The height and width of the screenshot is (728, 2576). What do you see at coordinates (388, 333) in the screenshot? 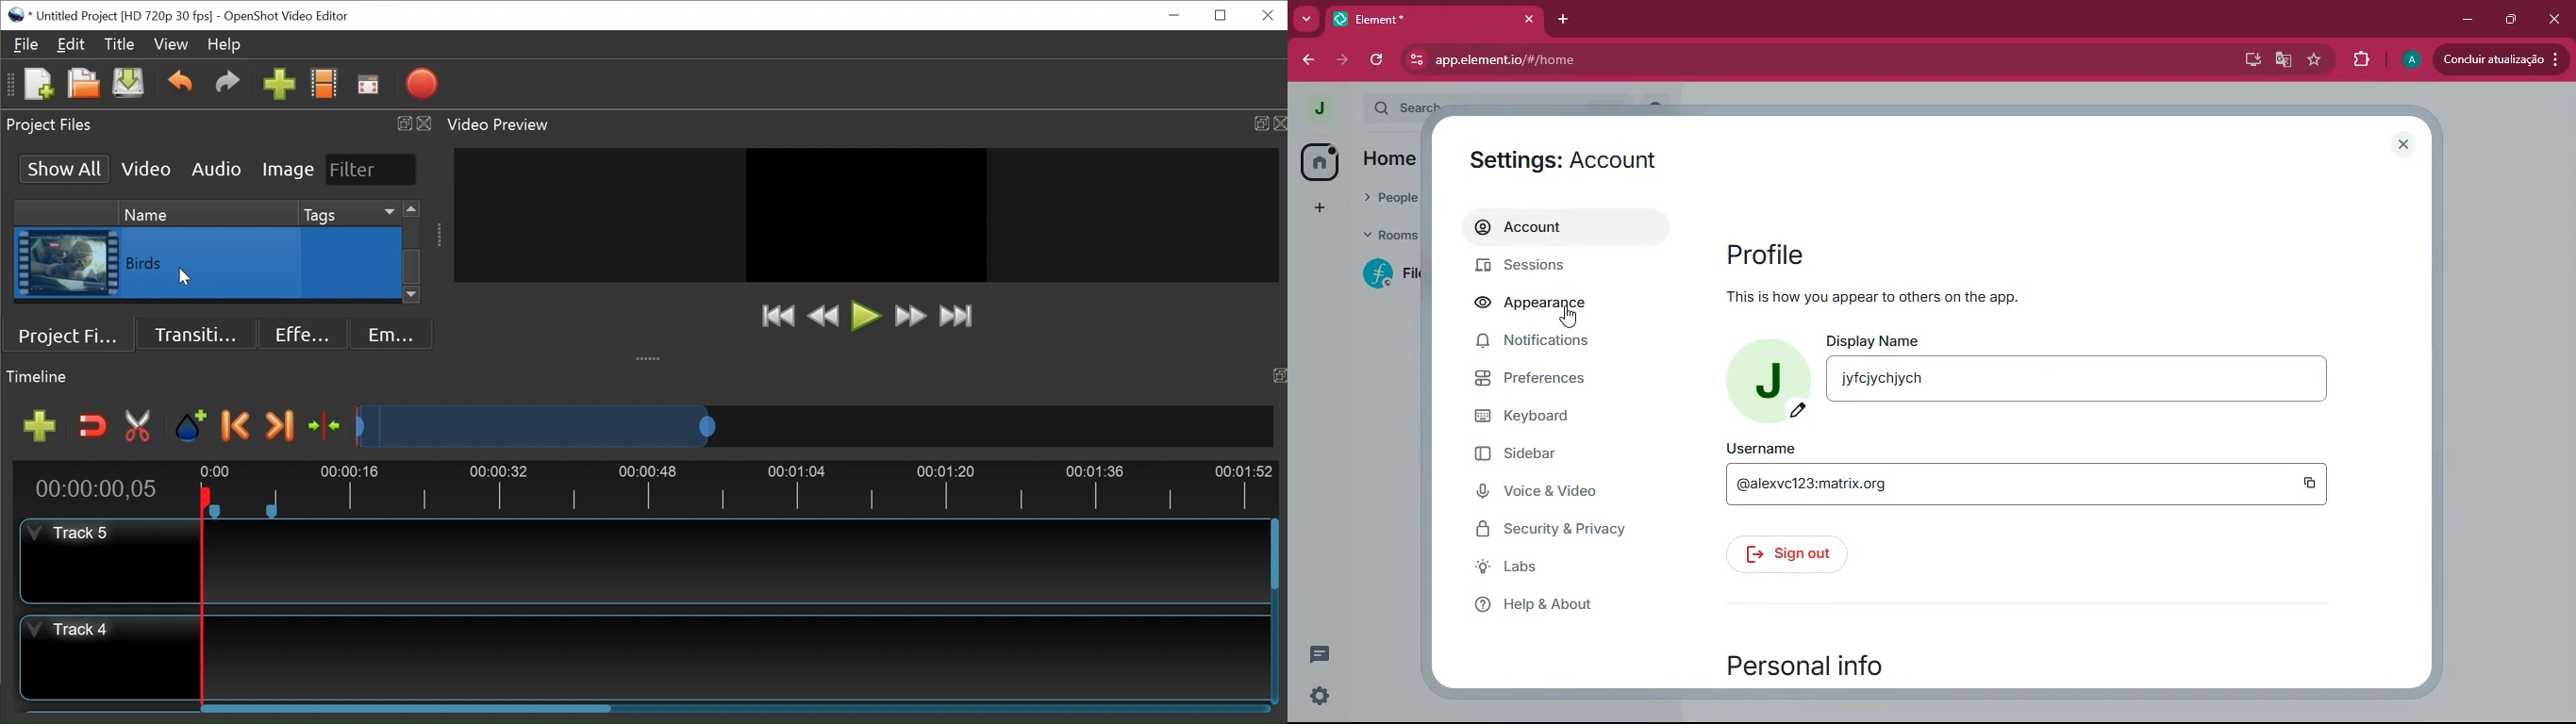
I see `Emoji` at bounding box center [388, 333].